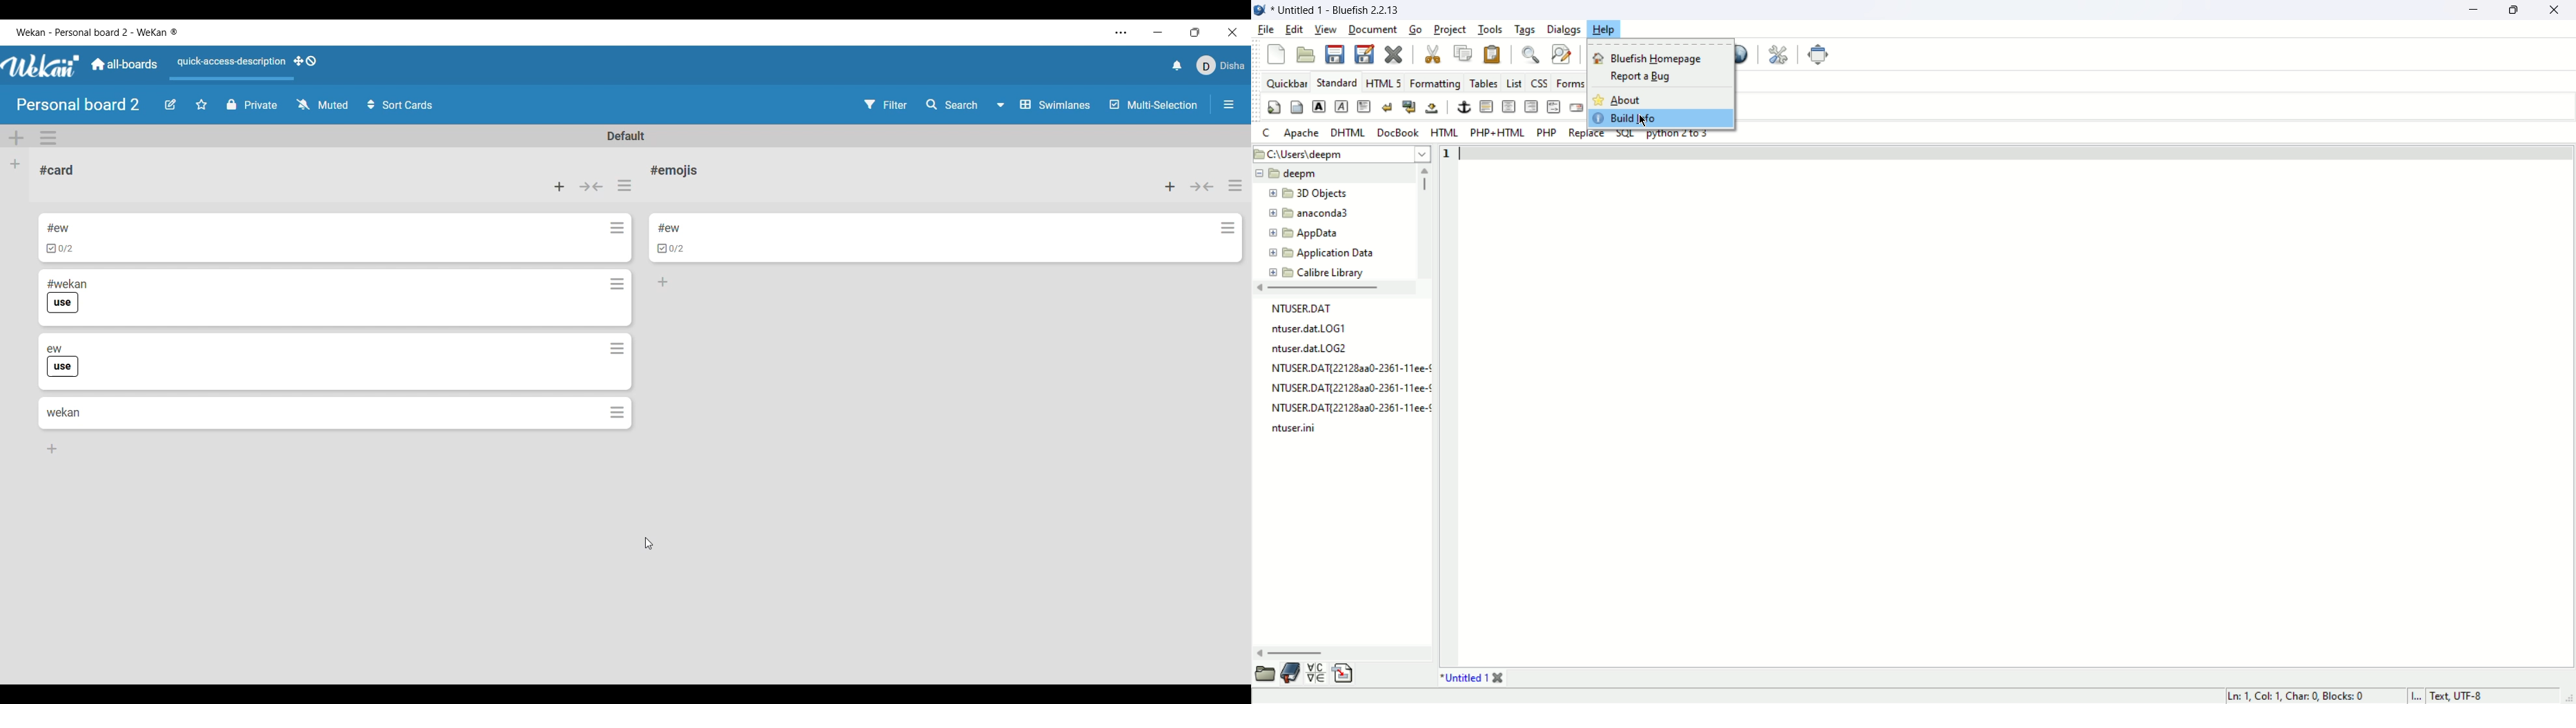  Describe the element at coordinates (666, 283) in the screenshot. I see `Add` at that location.